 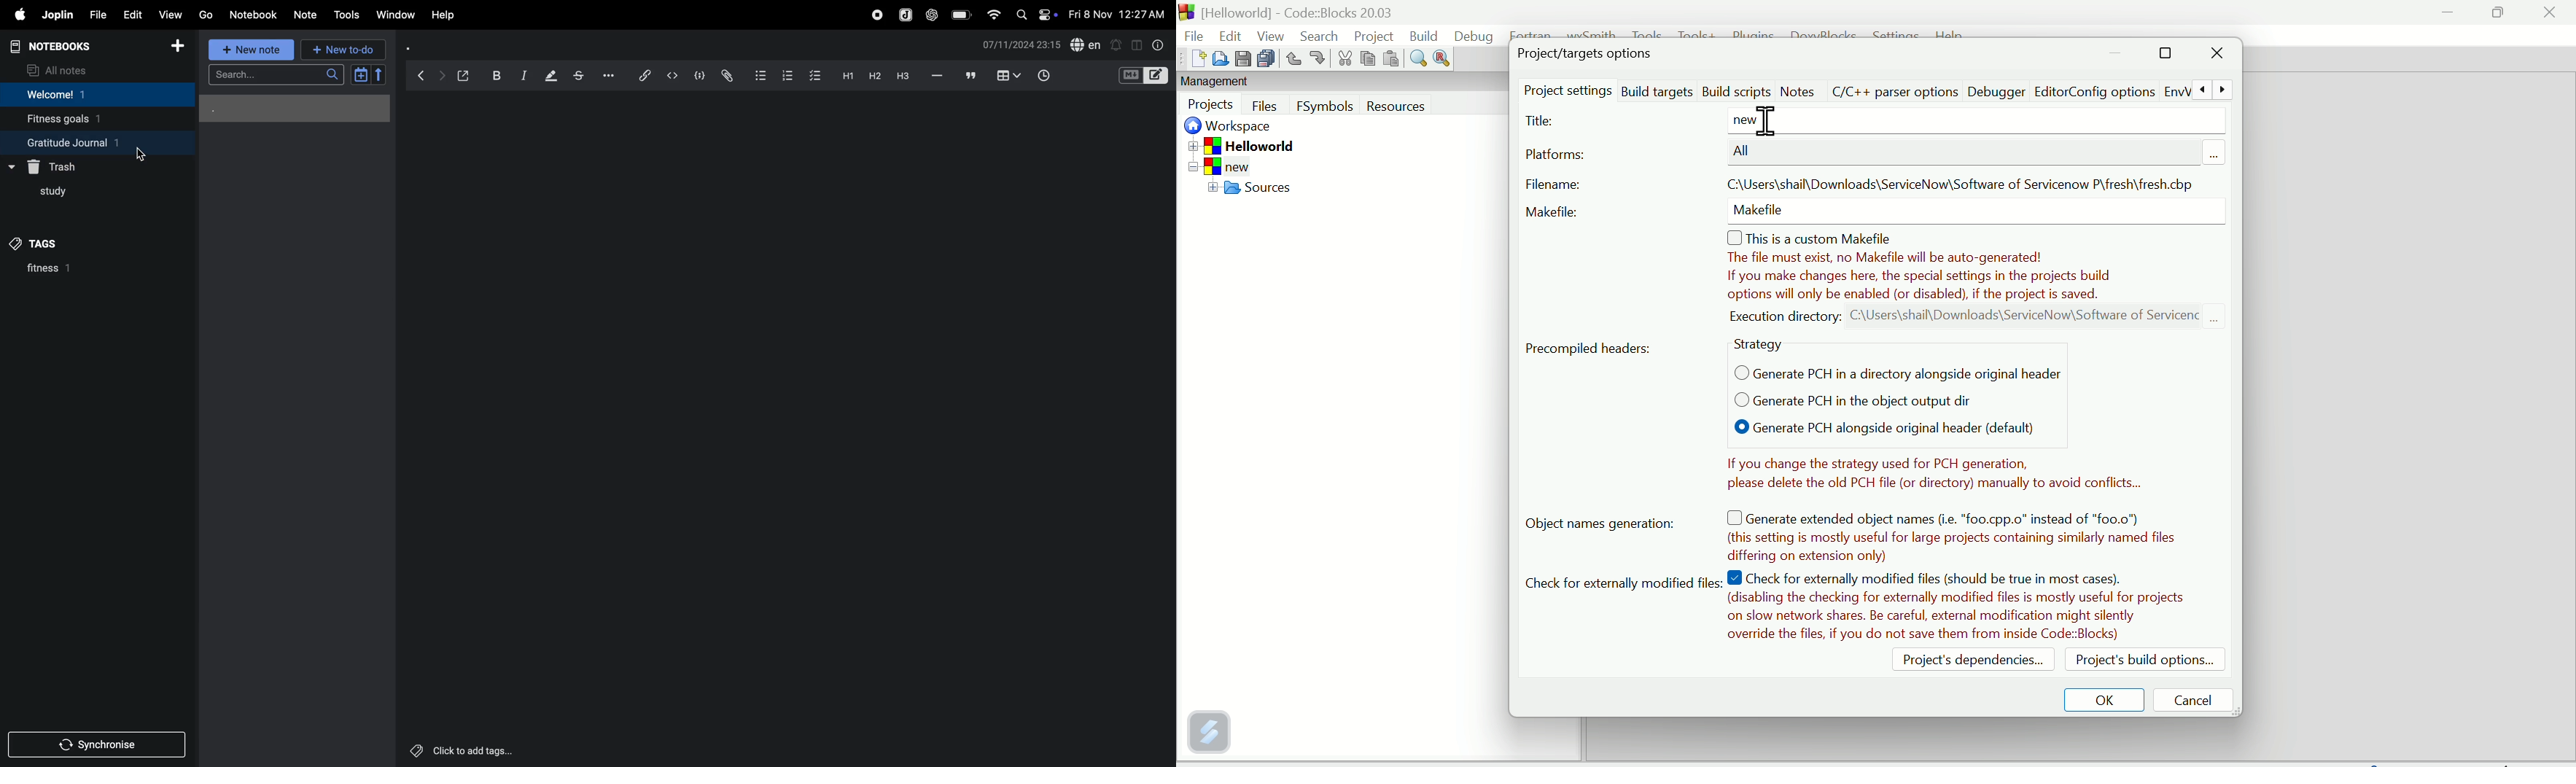 What do you see at coordinates (875, 15) in the screenshot?
I see `record` at bounding box center [875, 15].